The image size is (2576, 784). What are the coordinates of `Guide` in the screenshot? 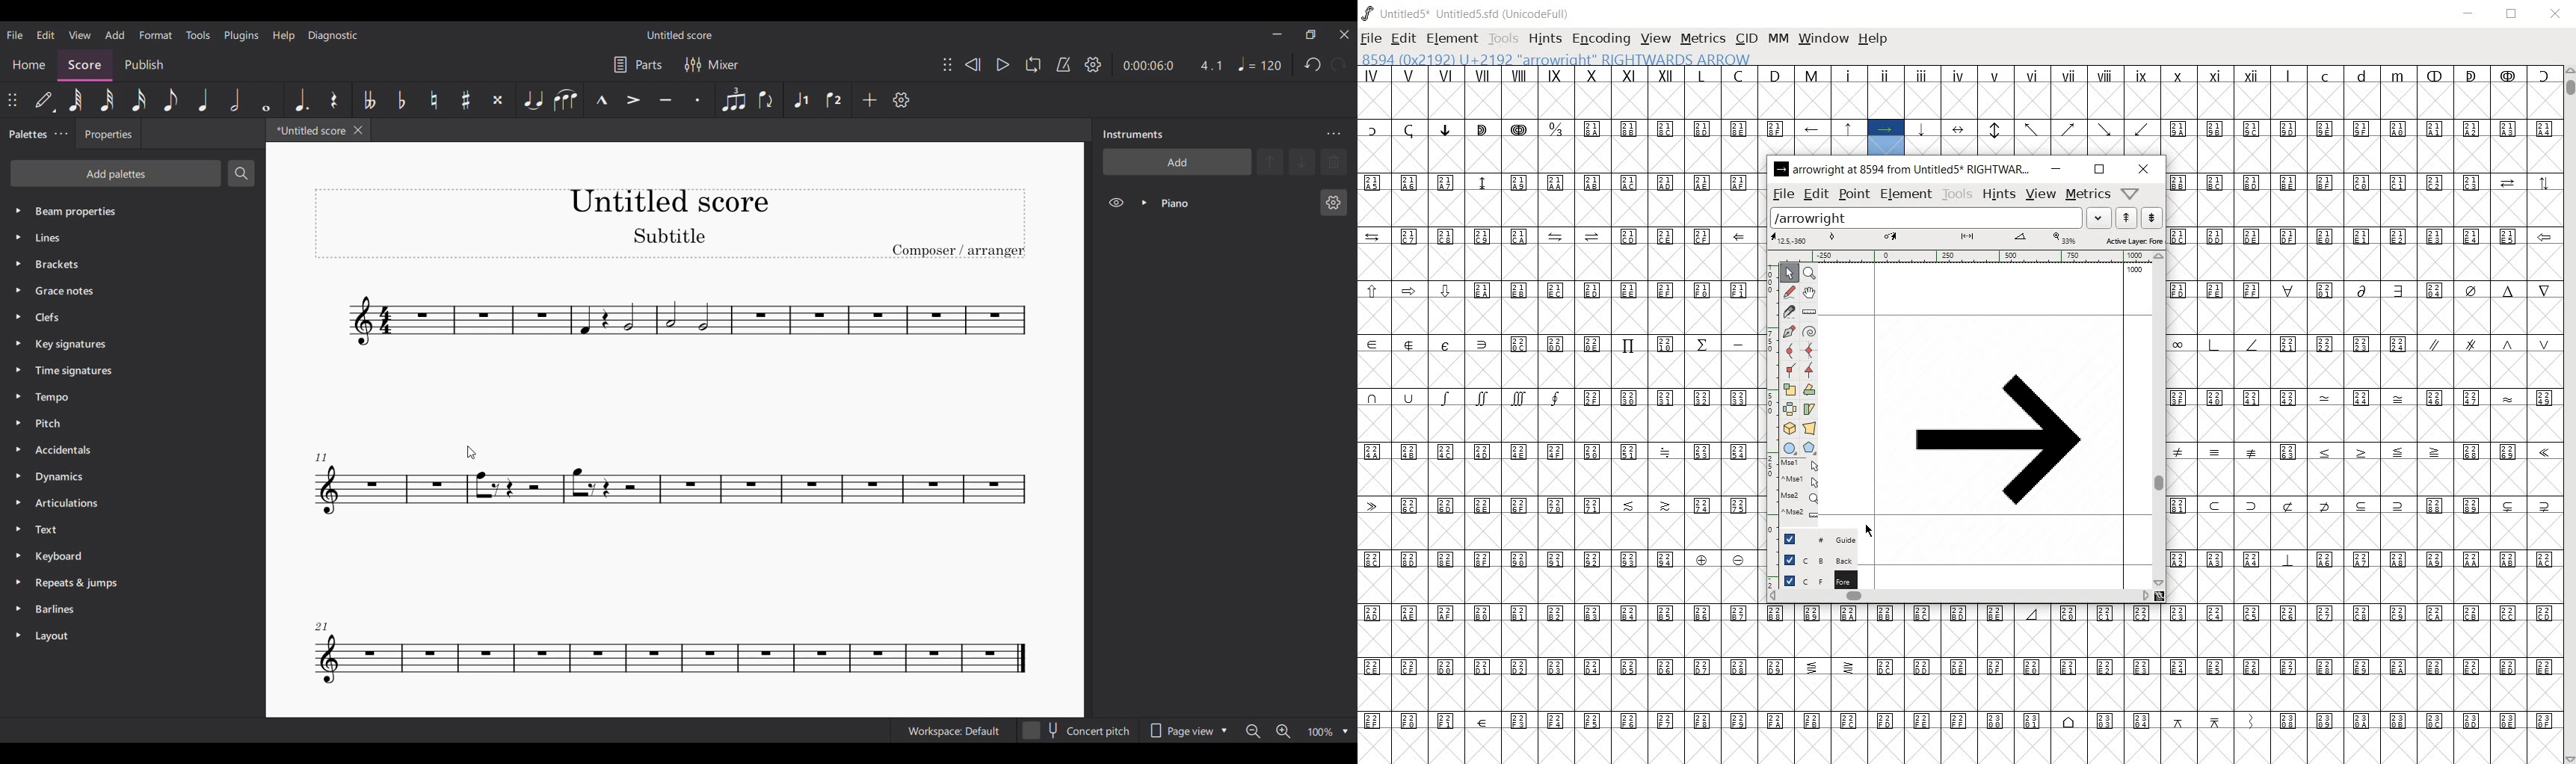 It's located at (1812, 538).